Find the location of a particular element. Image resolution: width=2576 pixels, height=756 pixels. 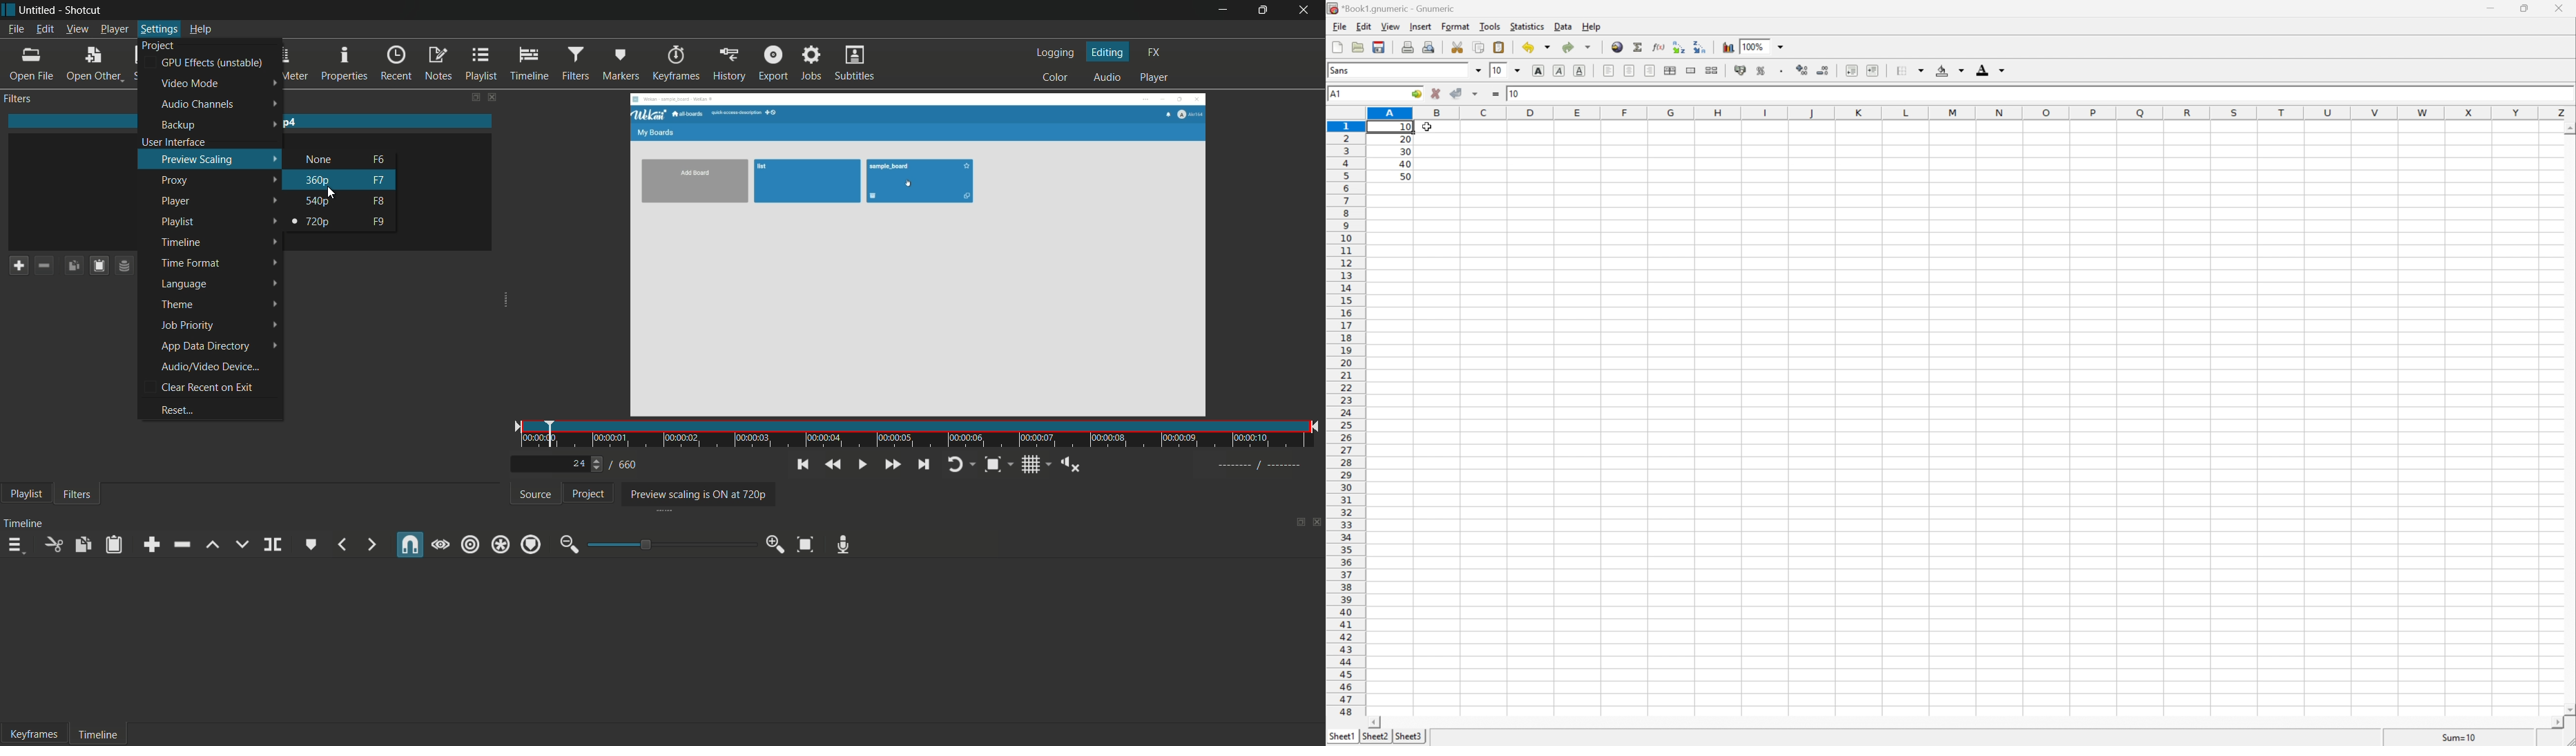

recent is located at coordinates (396, 63).